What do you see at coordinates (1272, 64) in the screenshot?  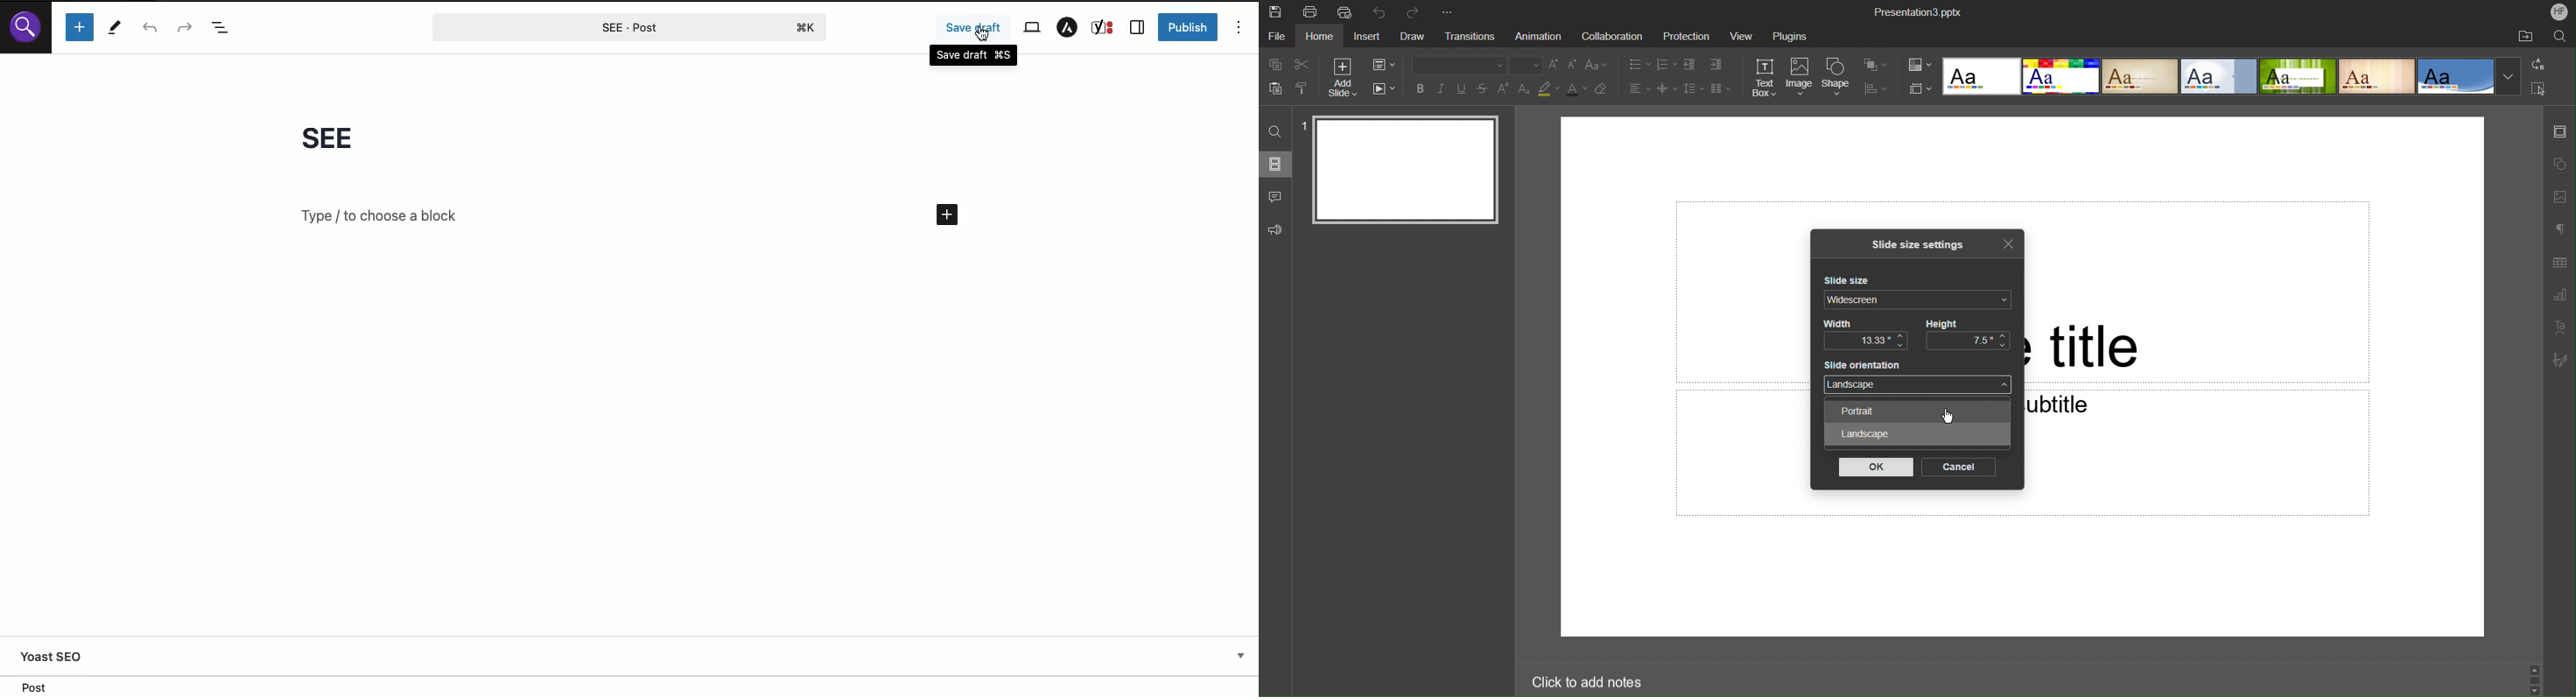 I see `Copy` at bounding box center [1272, 64].